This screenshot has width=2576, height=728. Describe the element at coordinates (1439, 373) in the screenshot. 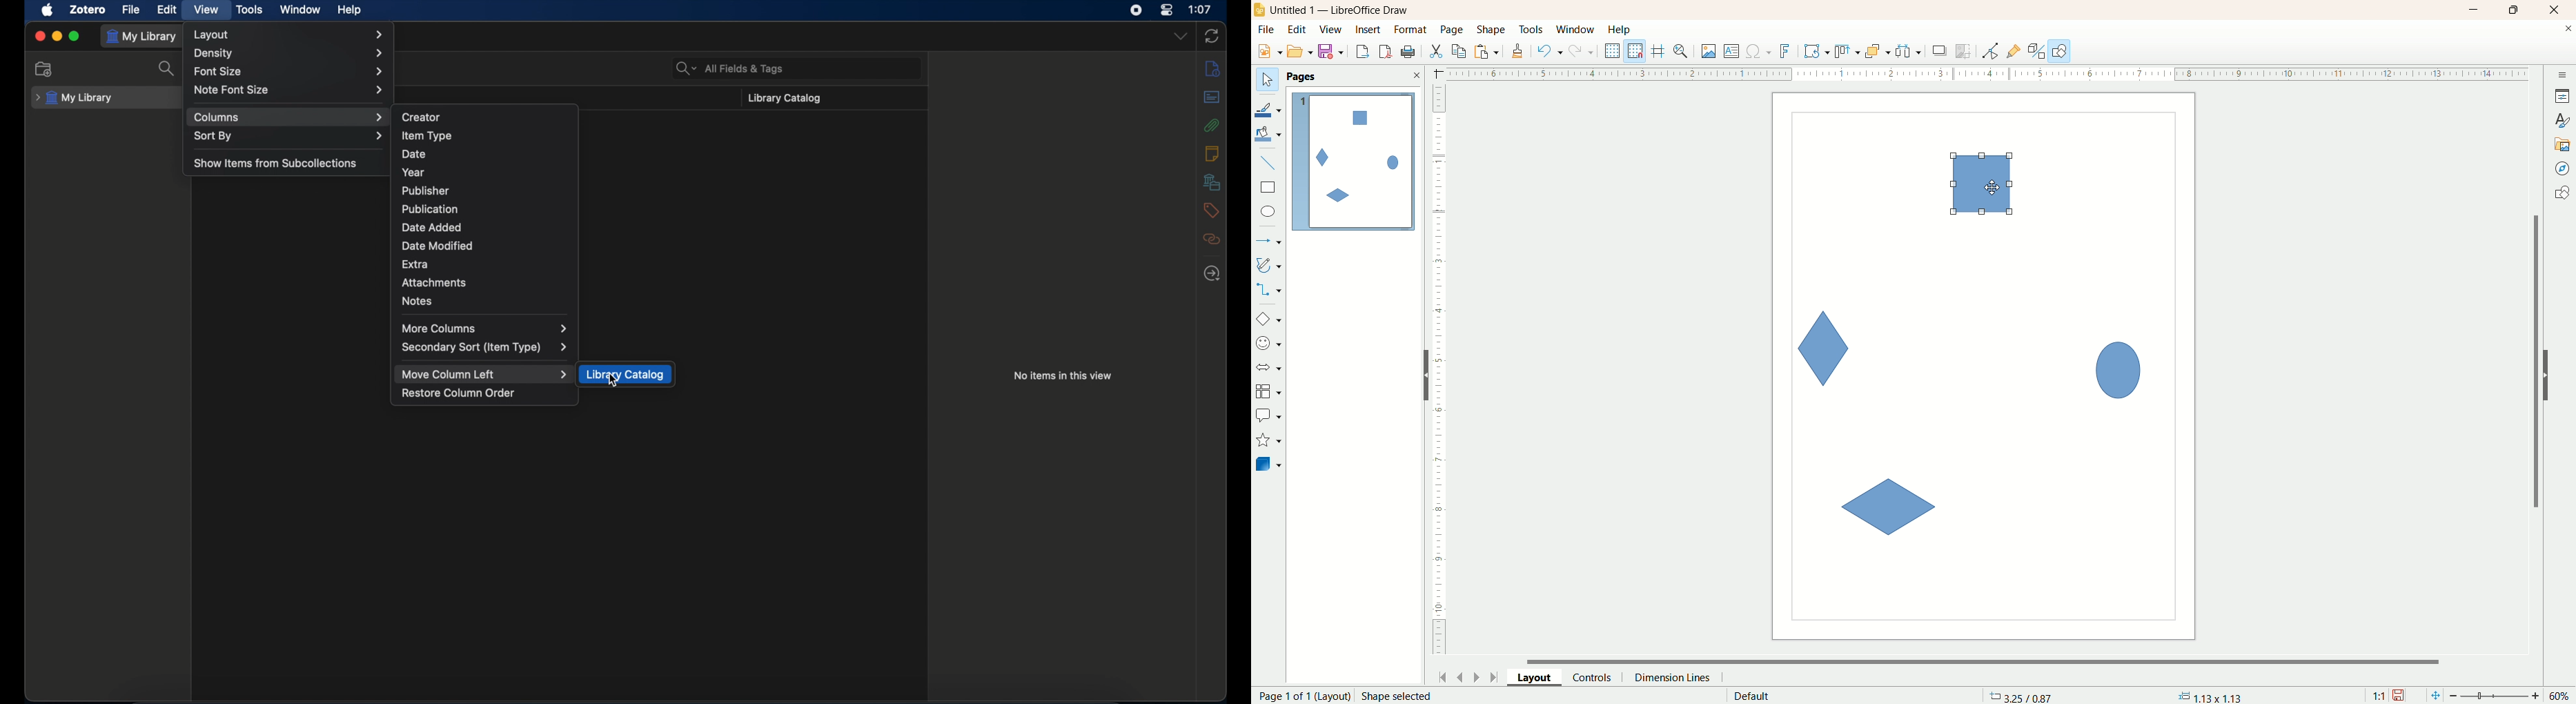

I see `scale bar` at that location.